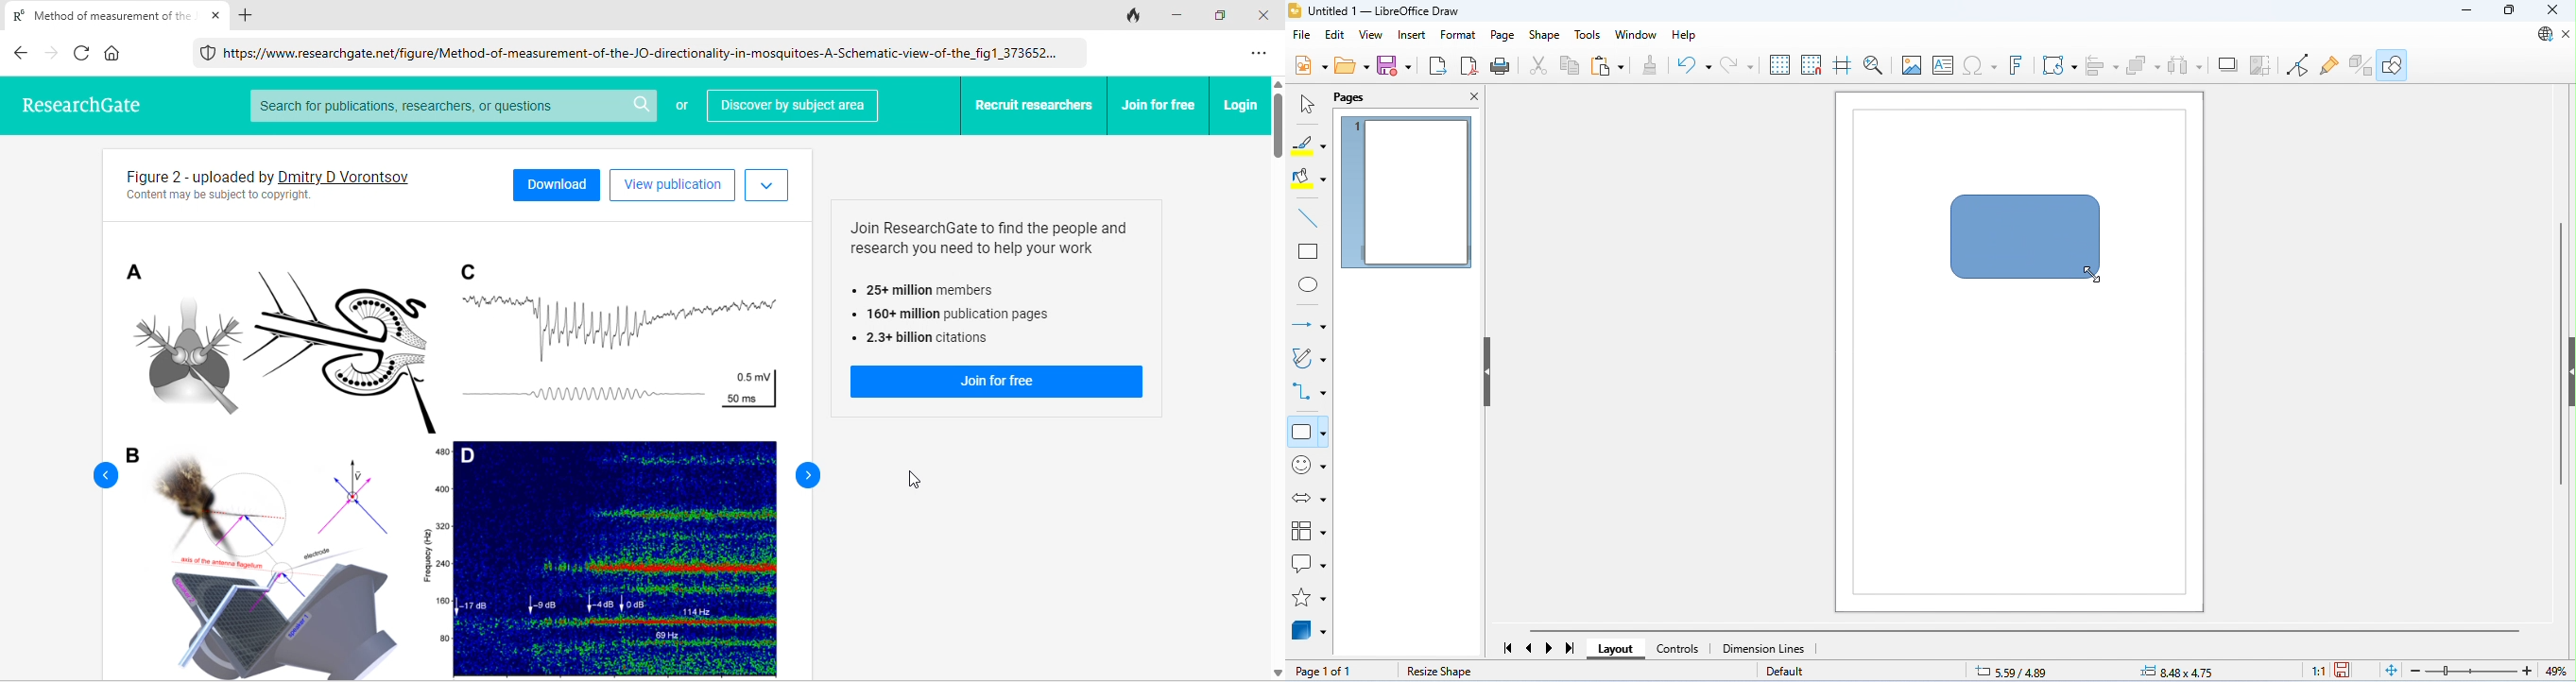  Describe the element at coordinates (1240, 104) in the screenshot. I see `log in` at that location.